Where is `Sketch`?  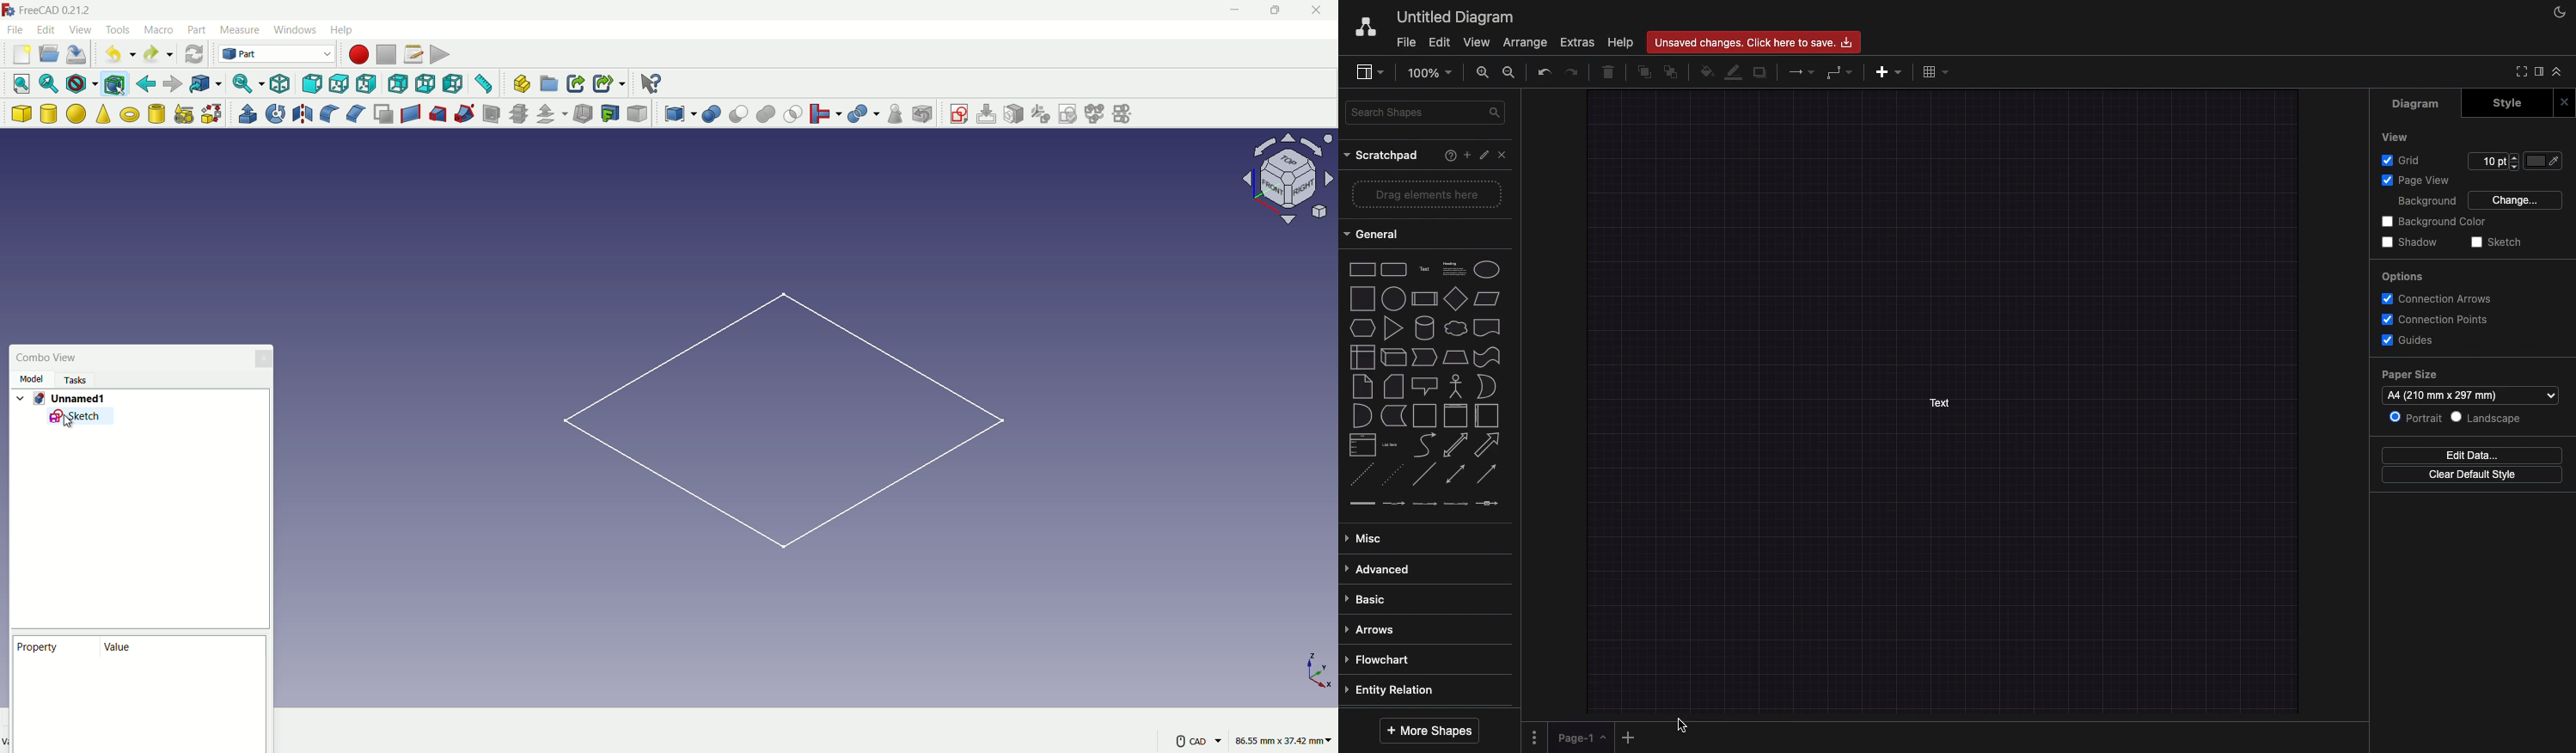 Sketch is located at coordinates (2500, 242).